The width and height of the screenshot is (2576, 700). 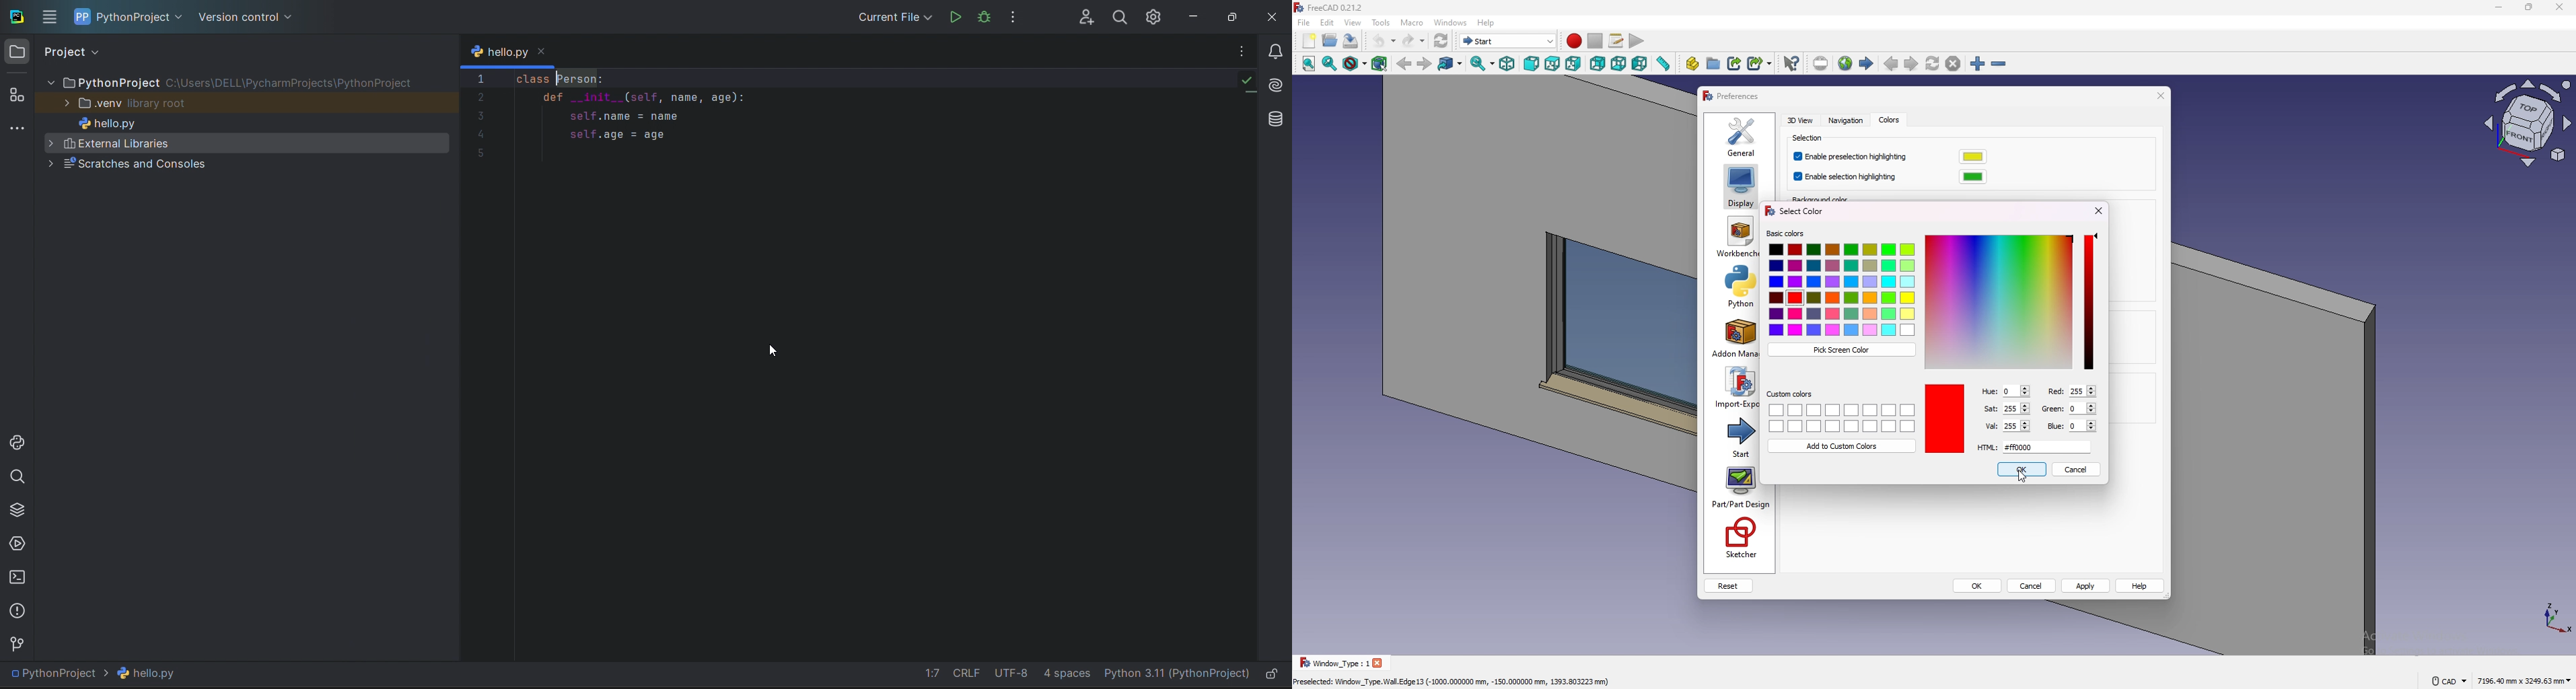 What do you see at coordinates (2016, 391) in the screenshot?
I see `0` at bounding box center [2016, 391].